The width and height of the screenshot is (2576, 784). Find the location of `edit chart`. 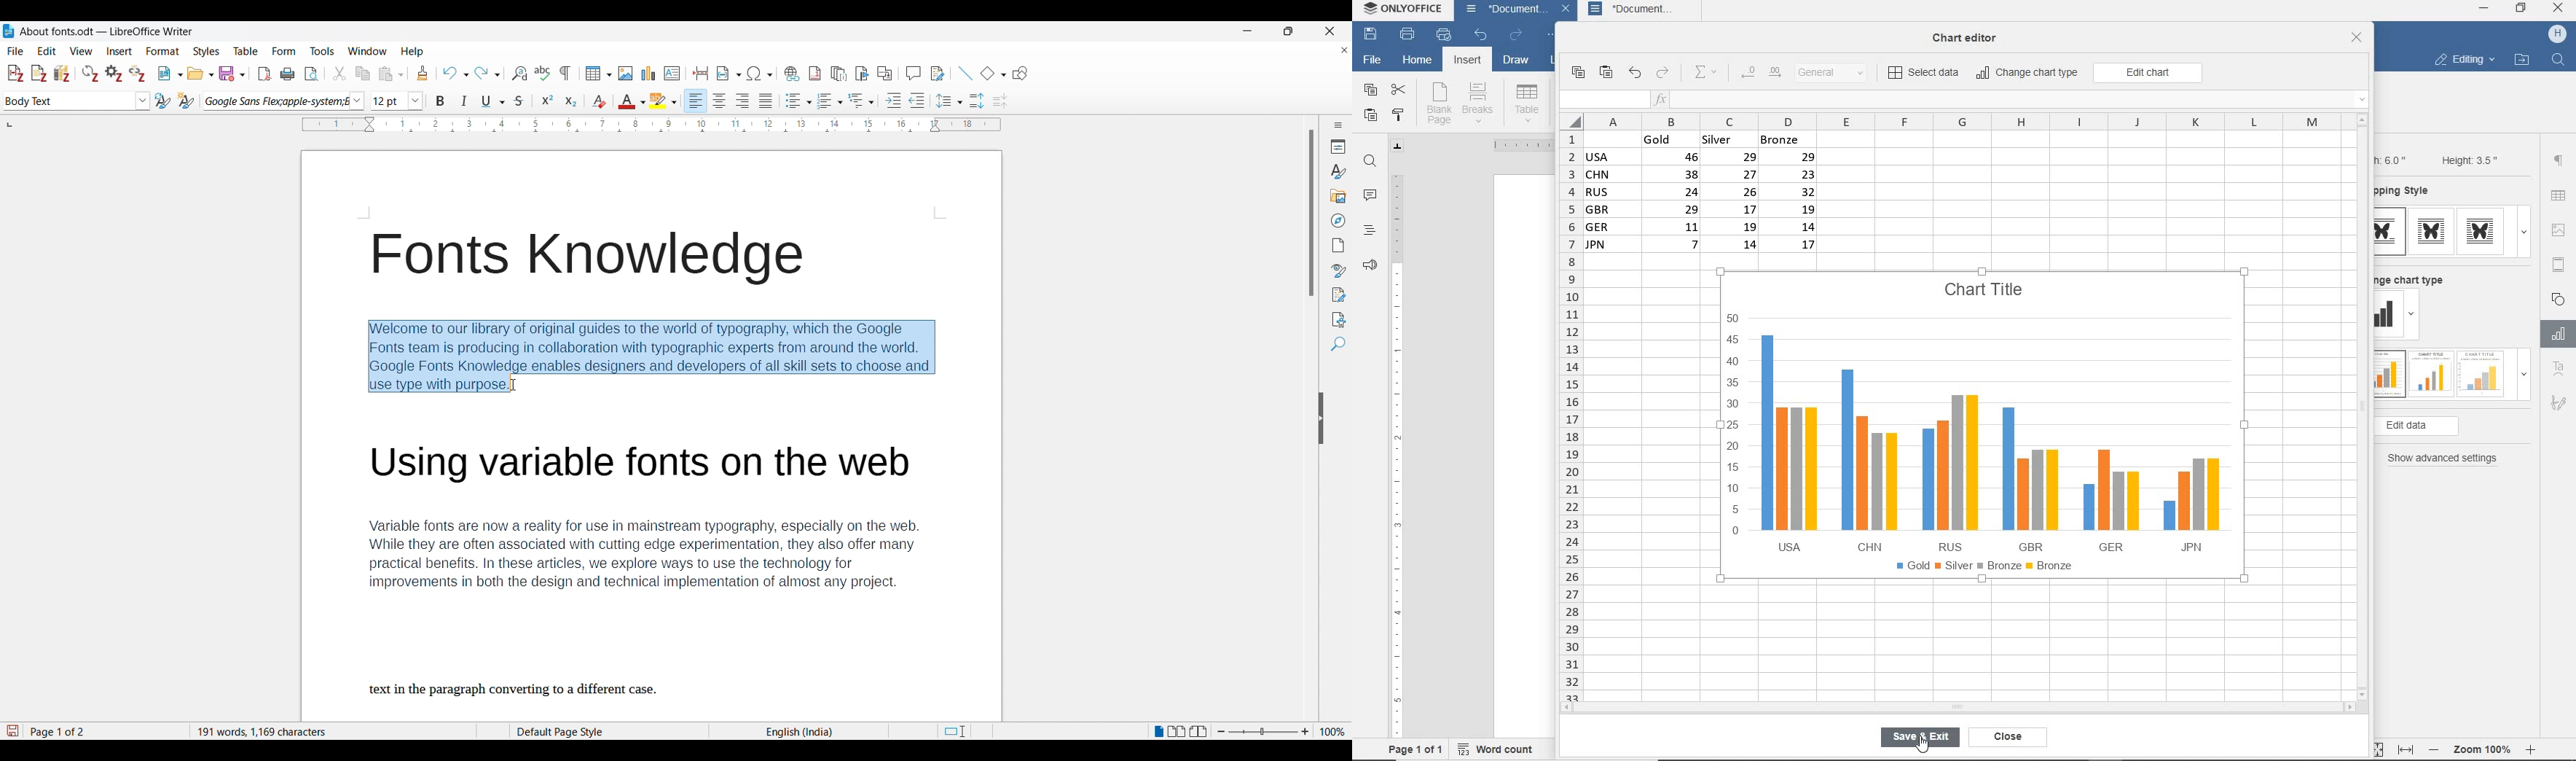

edit chart is located at coordinates (2148, 73).